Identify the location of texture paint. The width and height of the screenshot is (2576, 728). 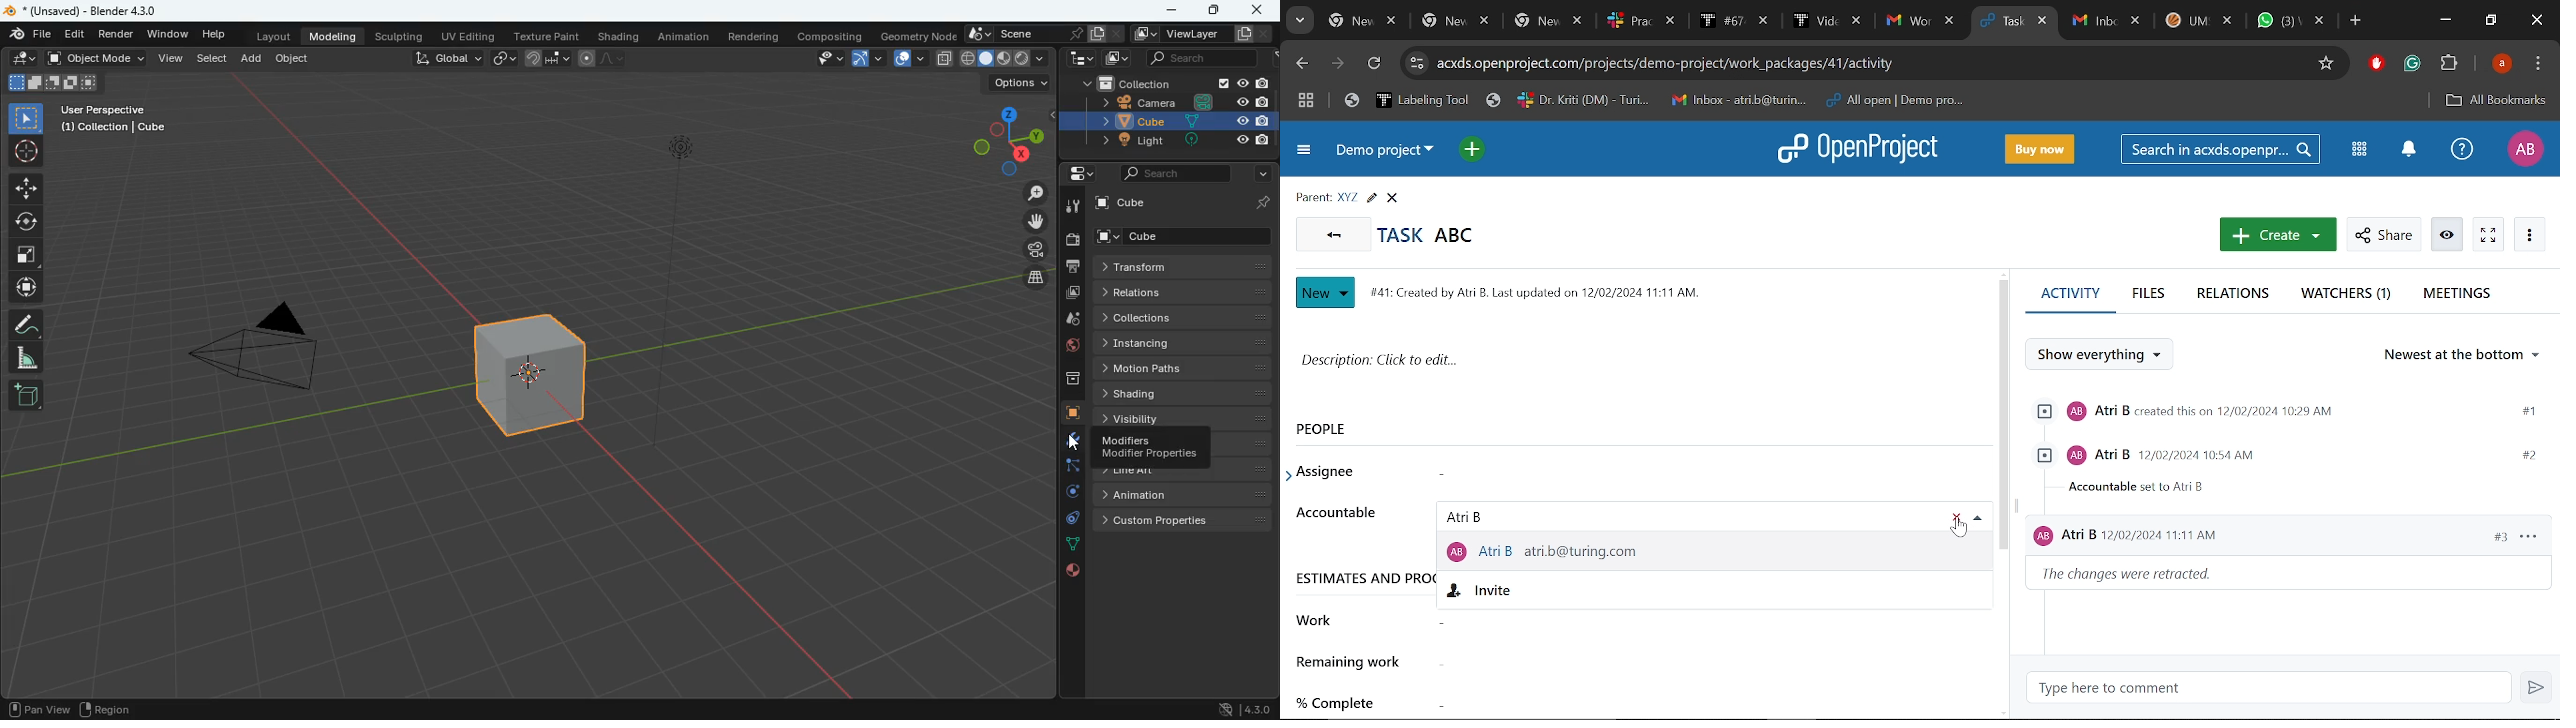
(548, 36).